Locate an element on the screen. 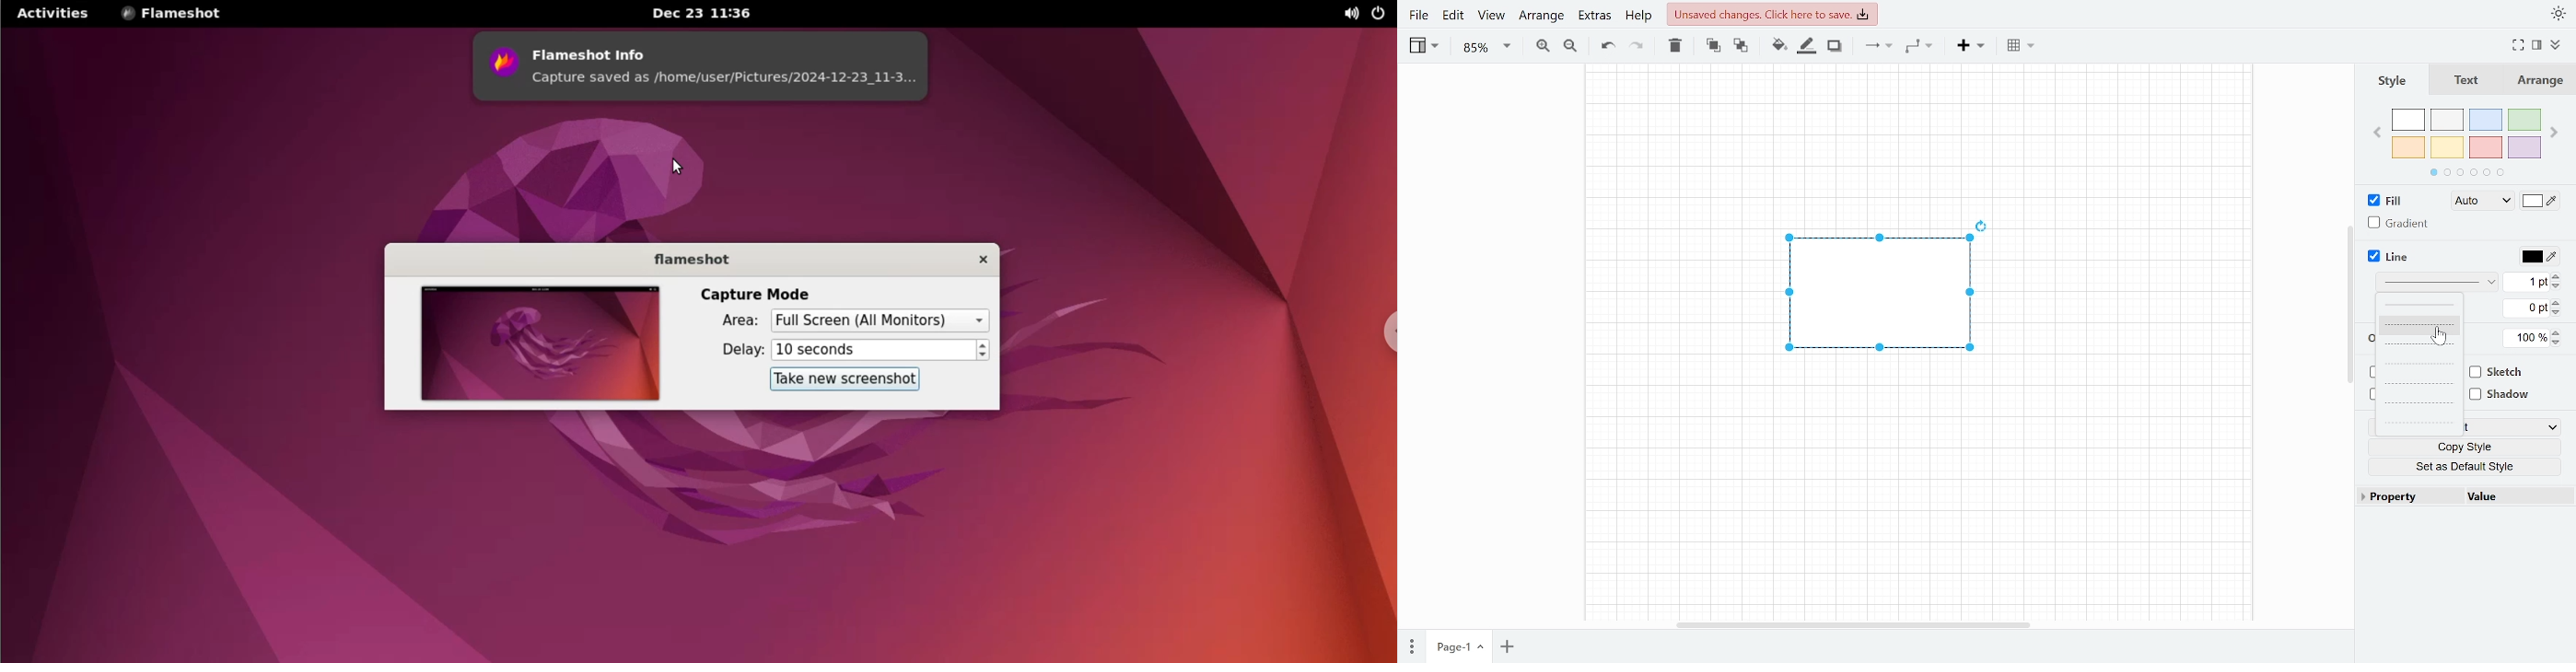  File is located at coordinates (1419, 17).